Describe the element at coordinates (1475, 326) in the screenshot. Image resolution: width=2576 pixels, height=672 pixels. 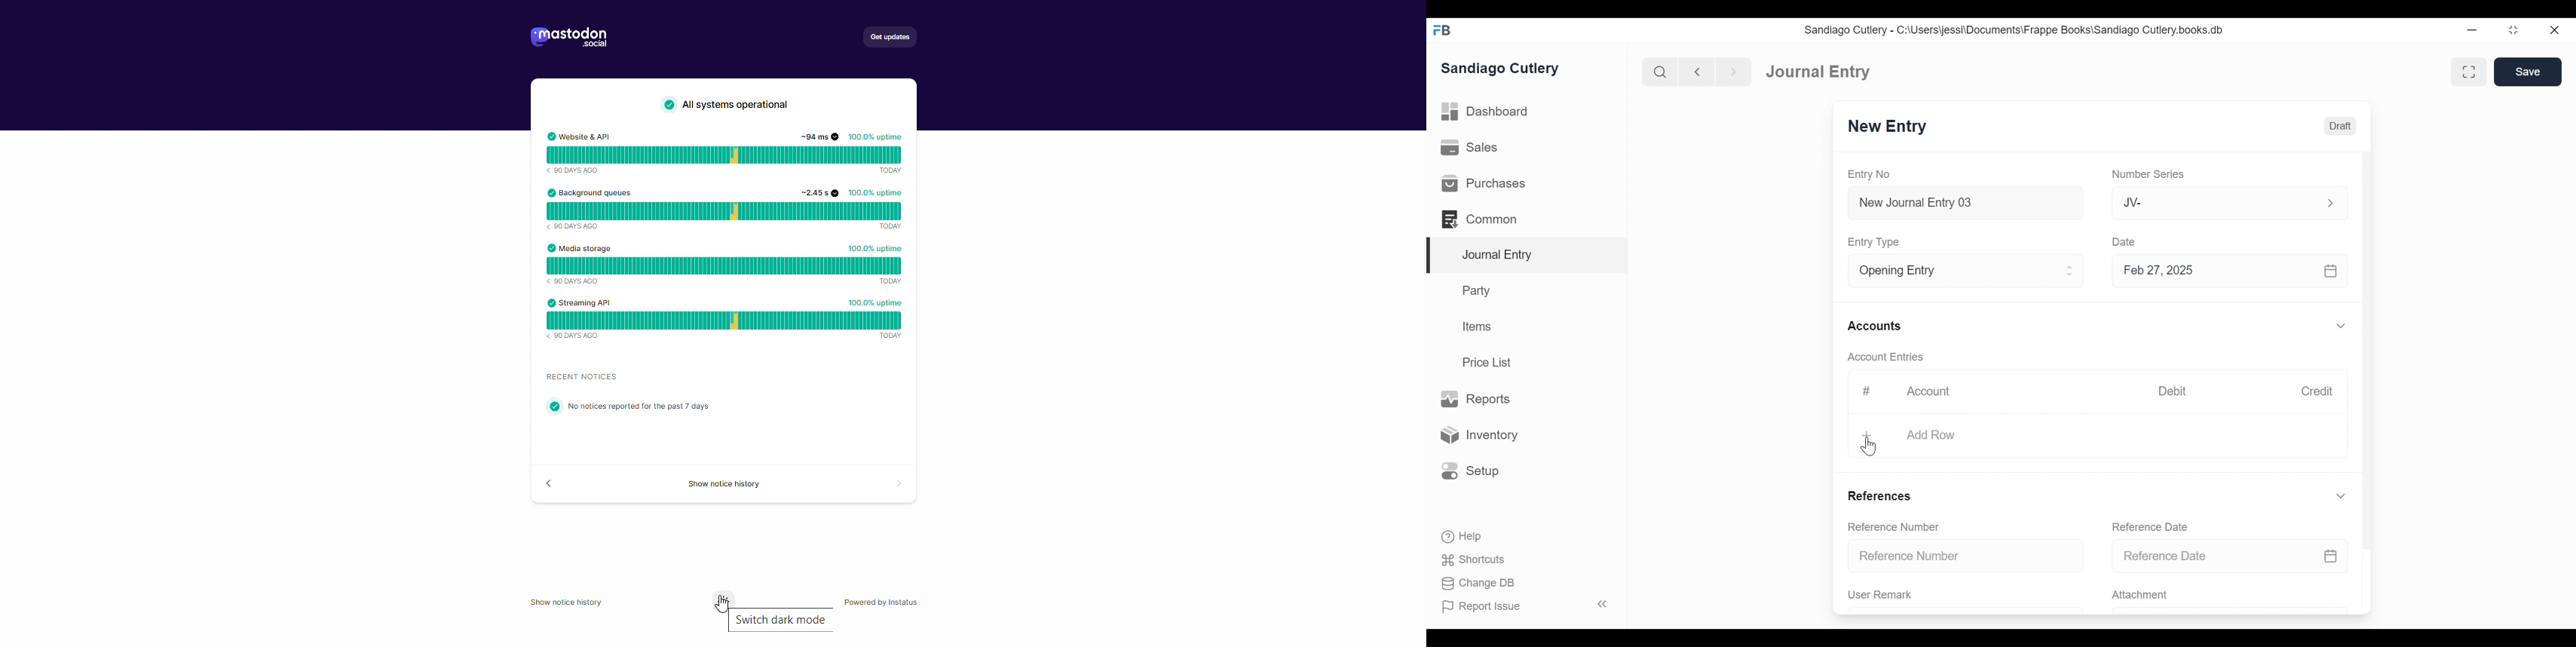
I see `Items` at that location.